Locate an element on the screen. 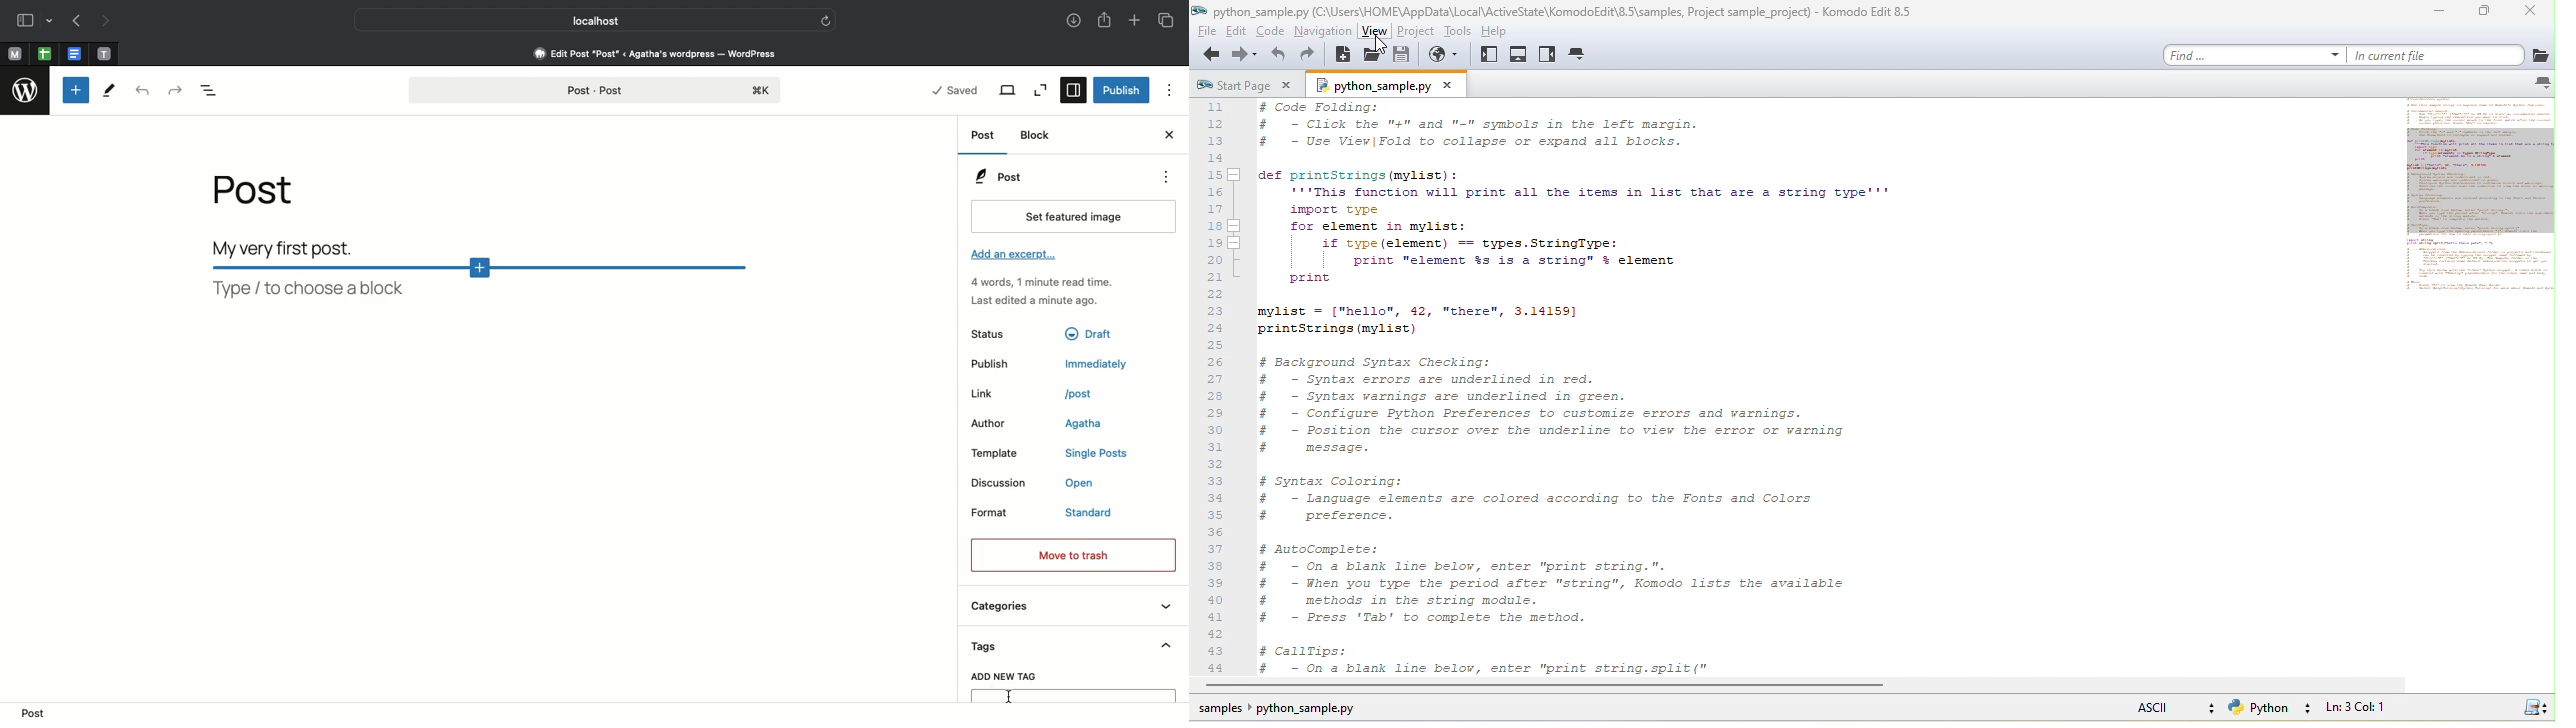 The width and height of the screenshot is (2576, 728). Zoom out is located at coordinates (1041, 89).